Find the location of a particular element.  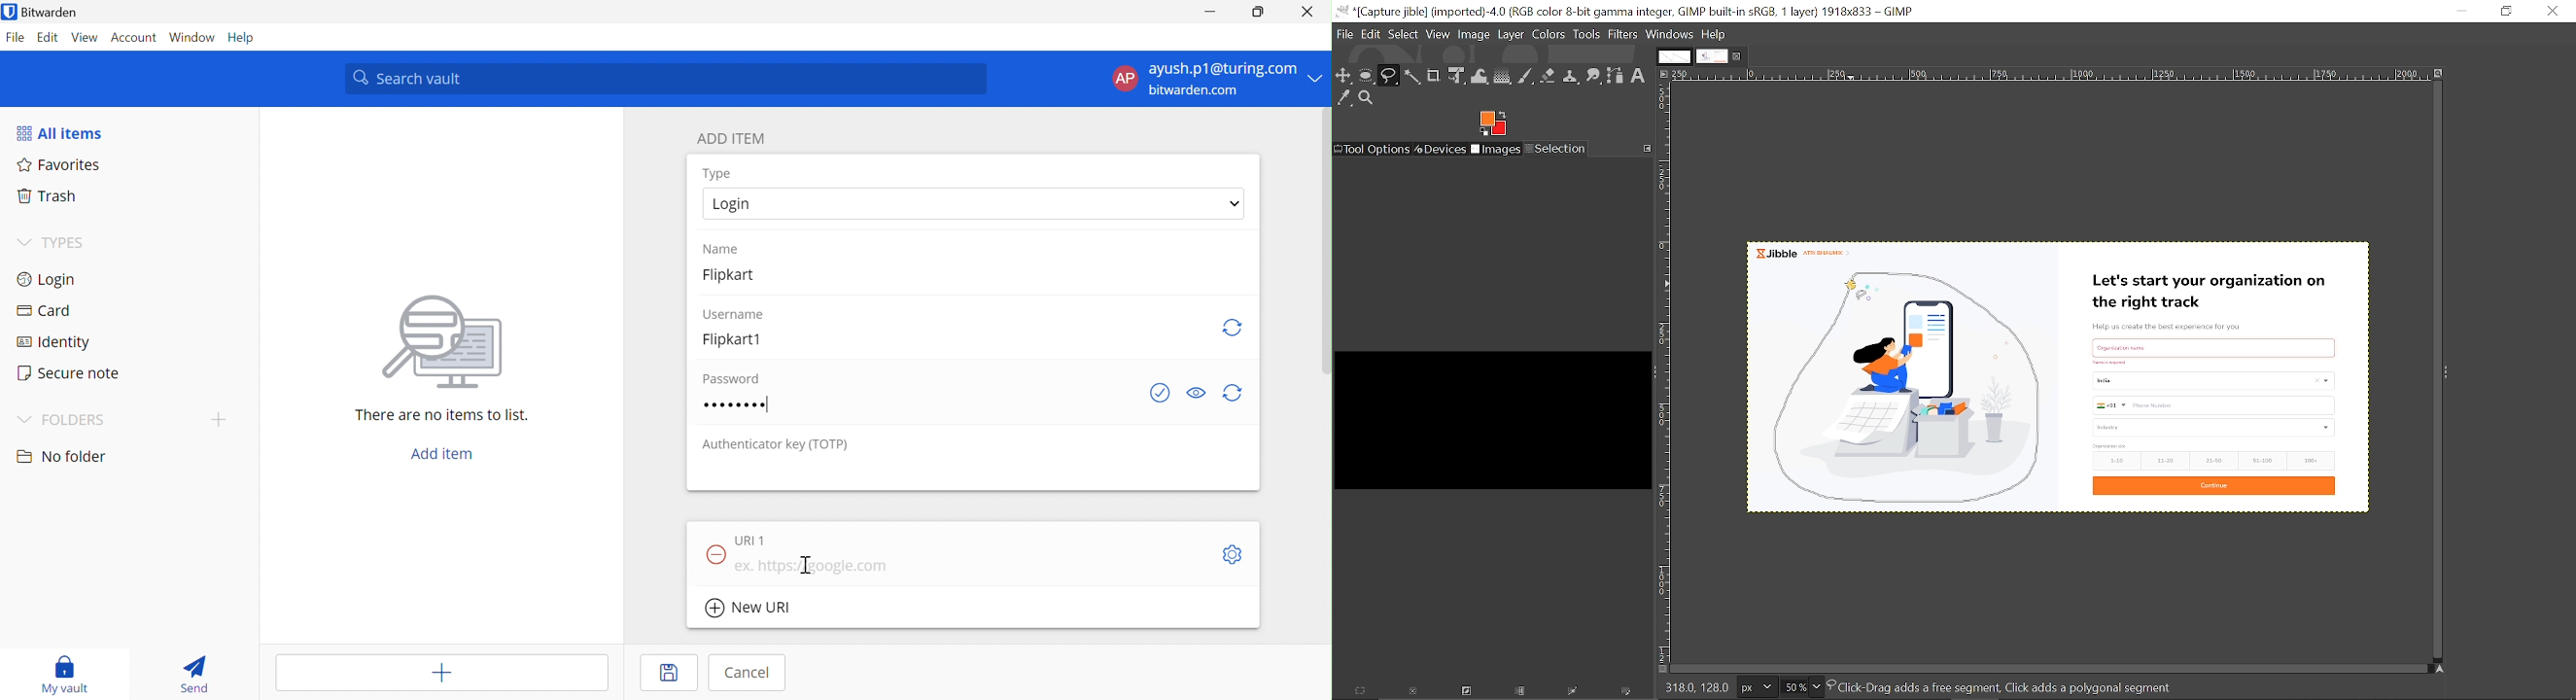

Current zoom is located at coordinates (1793, 687).